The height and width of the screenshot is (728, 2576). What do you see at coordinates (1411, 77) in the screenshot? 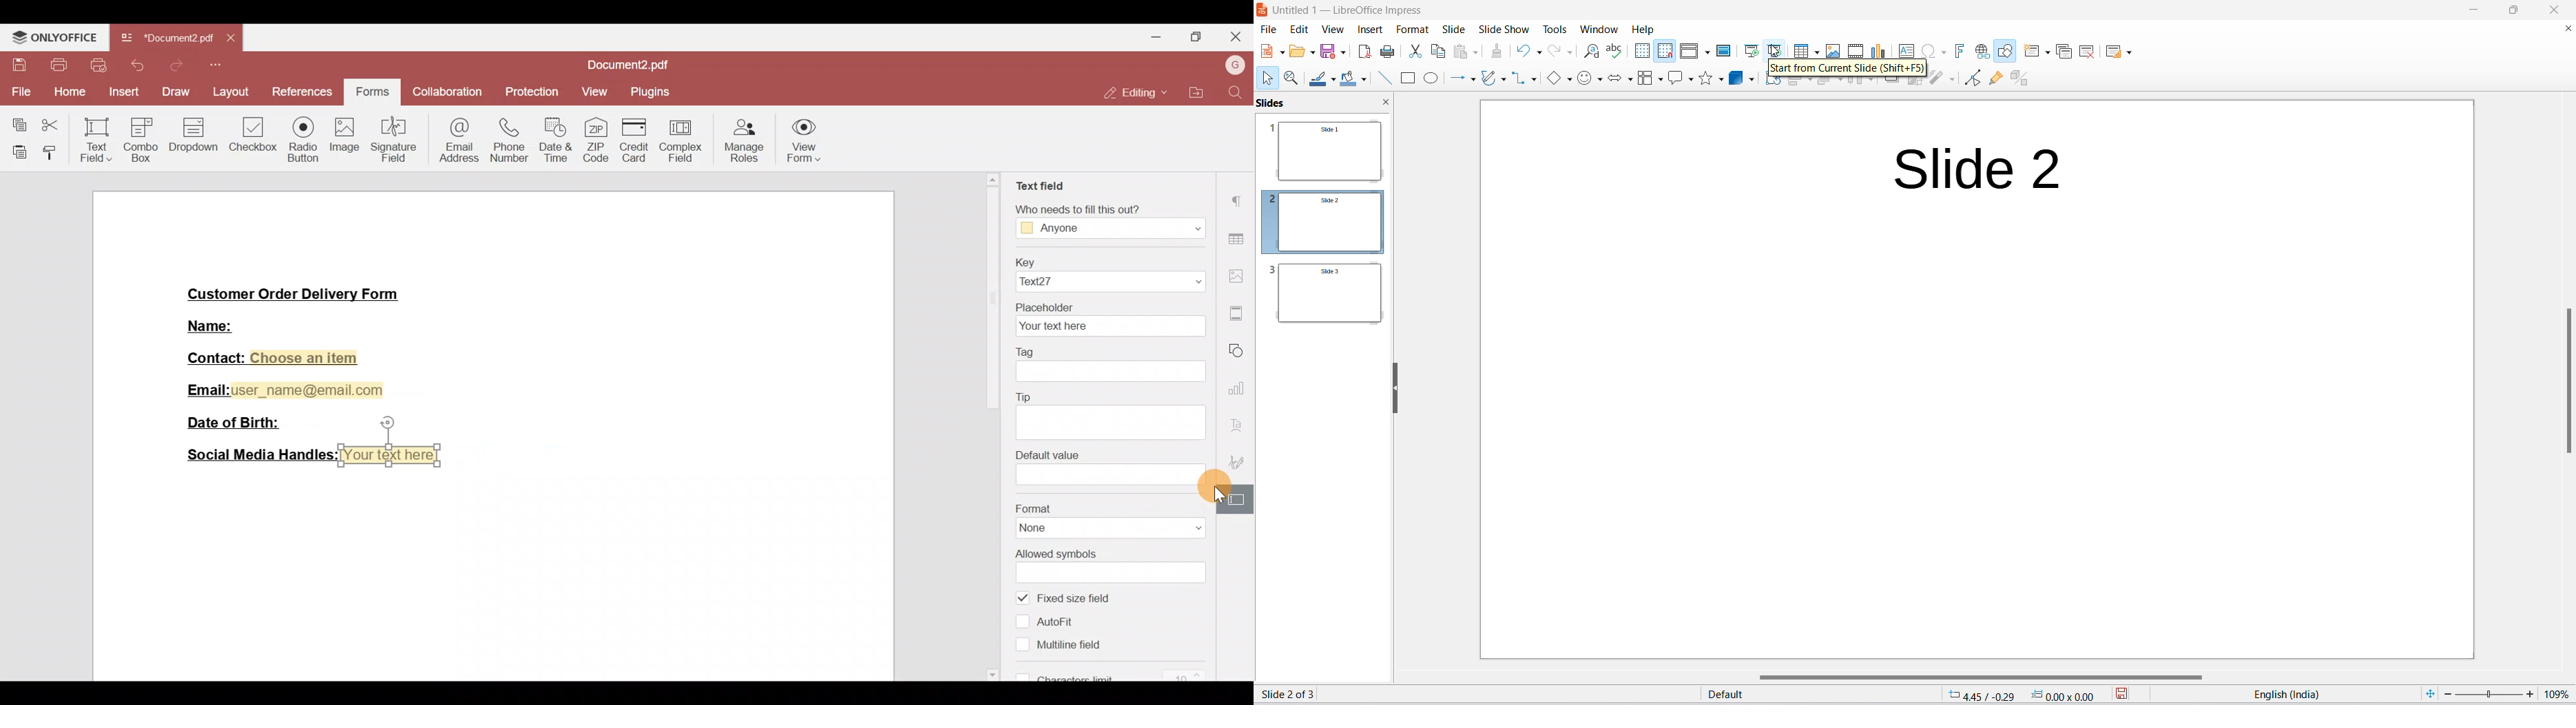
I see `rectangle` at bounding box center [1411, 77].